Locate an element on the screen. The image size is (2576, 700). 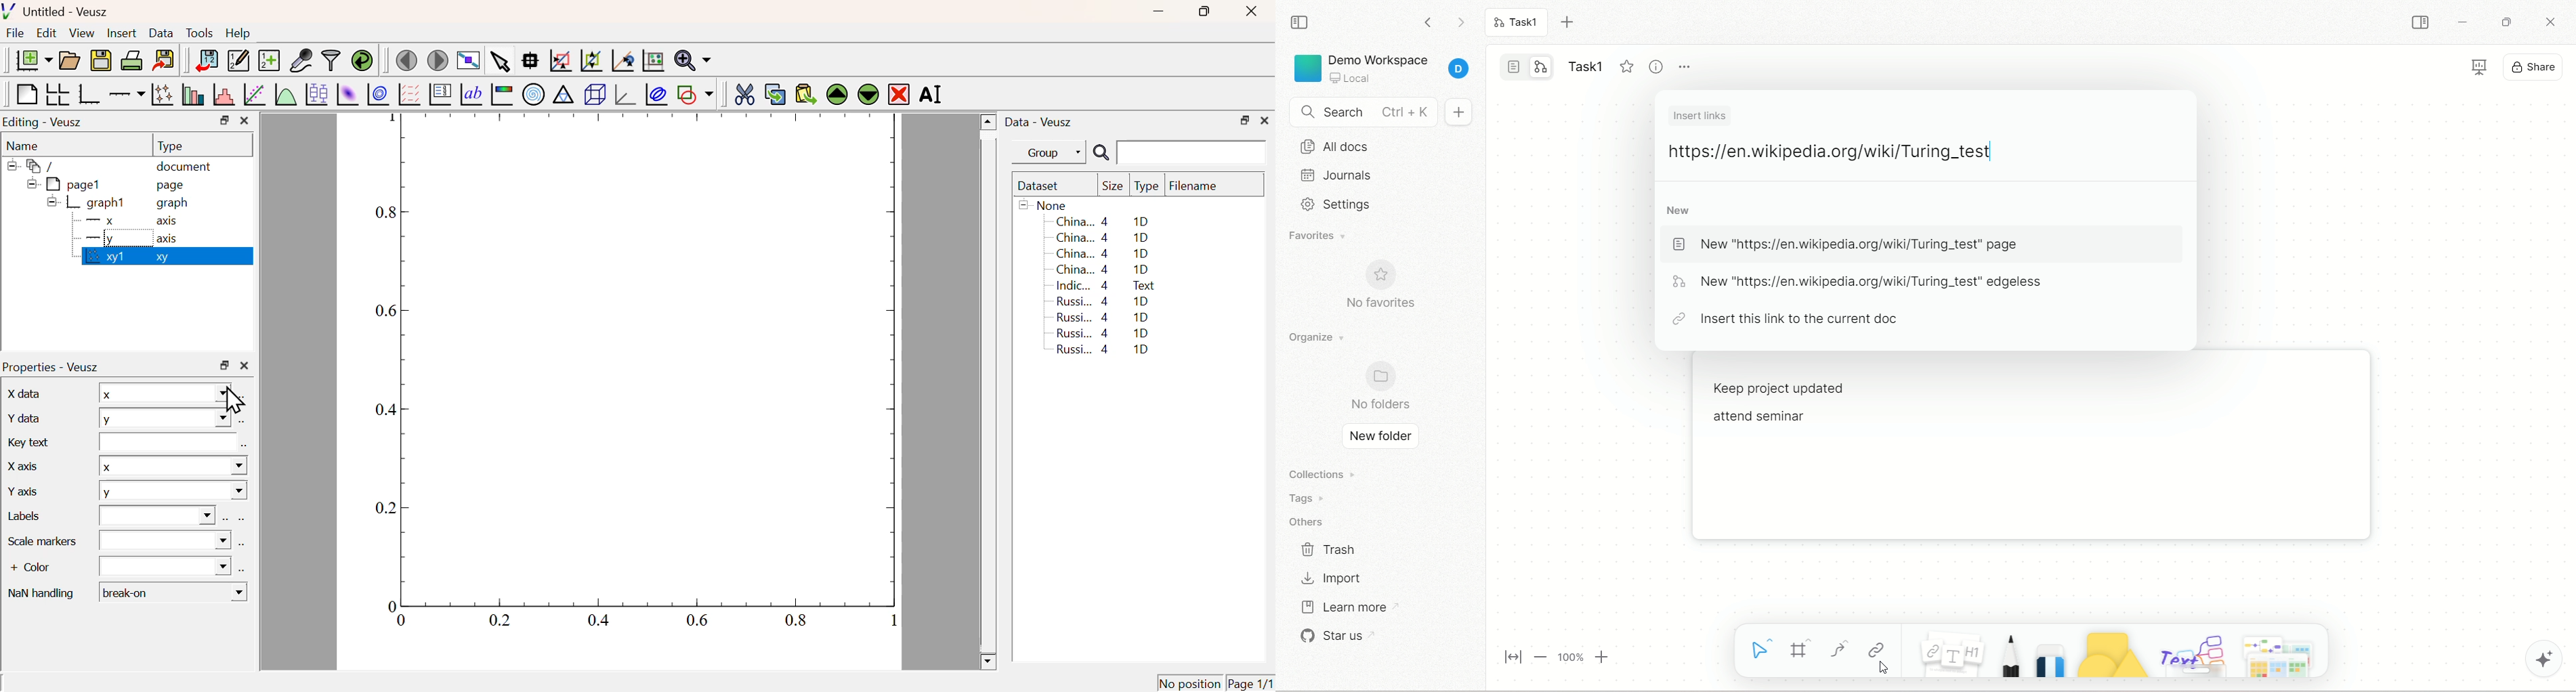
Restore Down is located at coordinates (224, 120).